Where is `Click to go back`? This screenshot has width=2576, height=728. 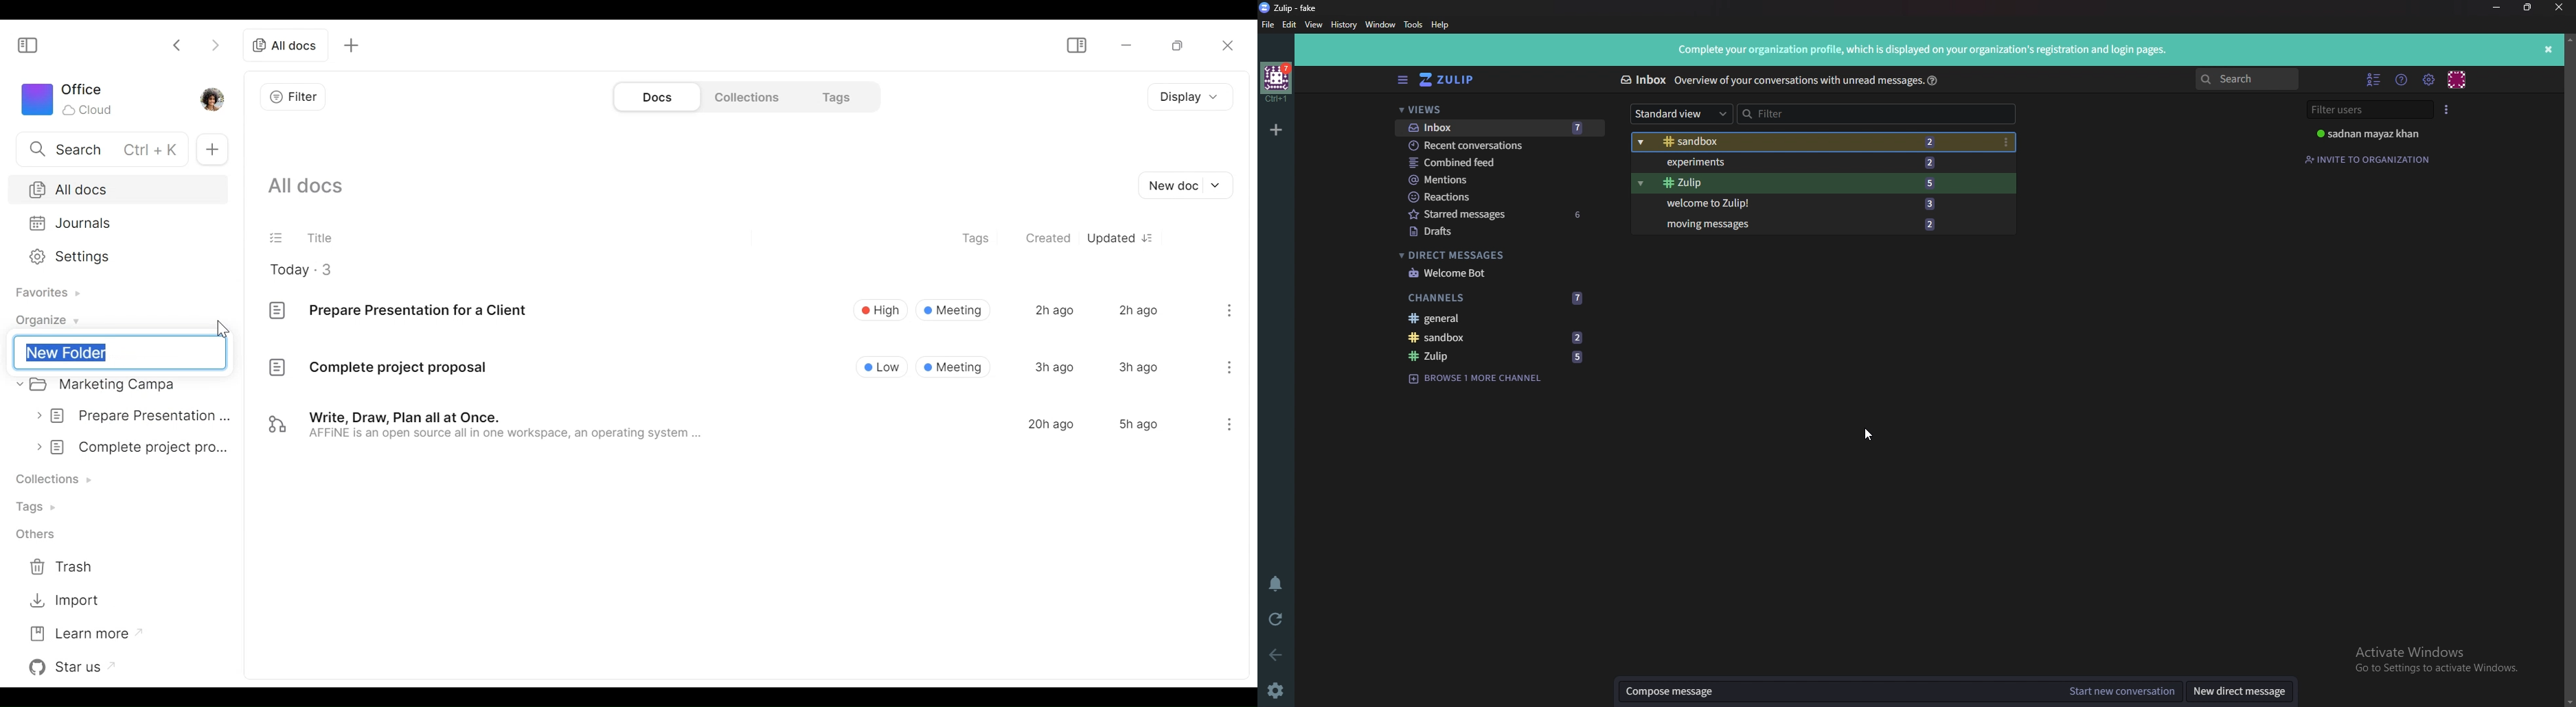
Click to go back is located at coordinates (177, 44).